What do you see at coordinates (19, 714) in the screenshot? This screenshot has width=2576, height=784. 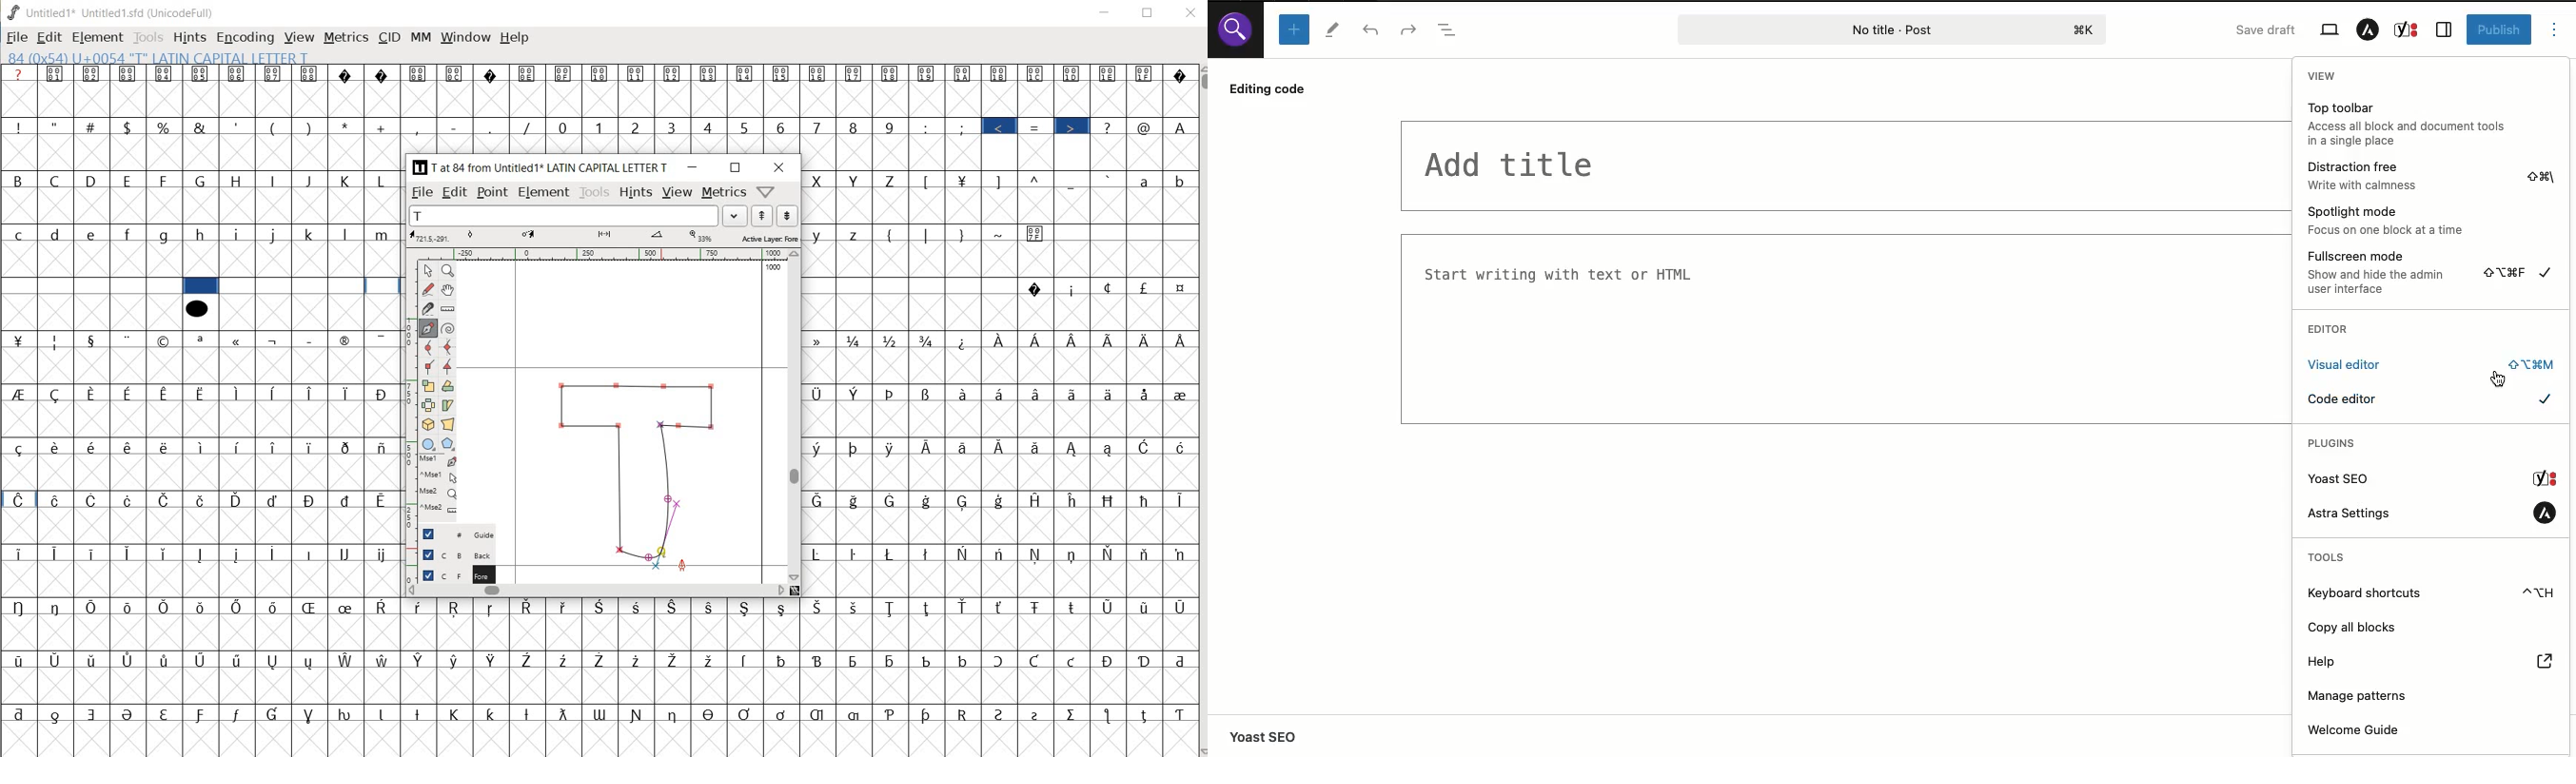 I see `Symbol` at bounding box center [19, 714].